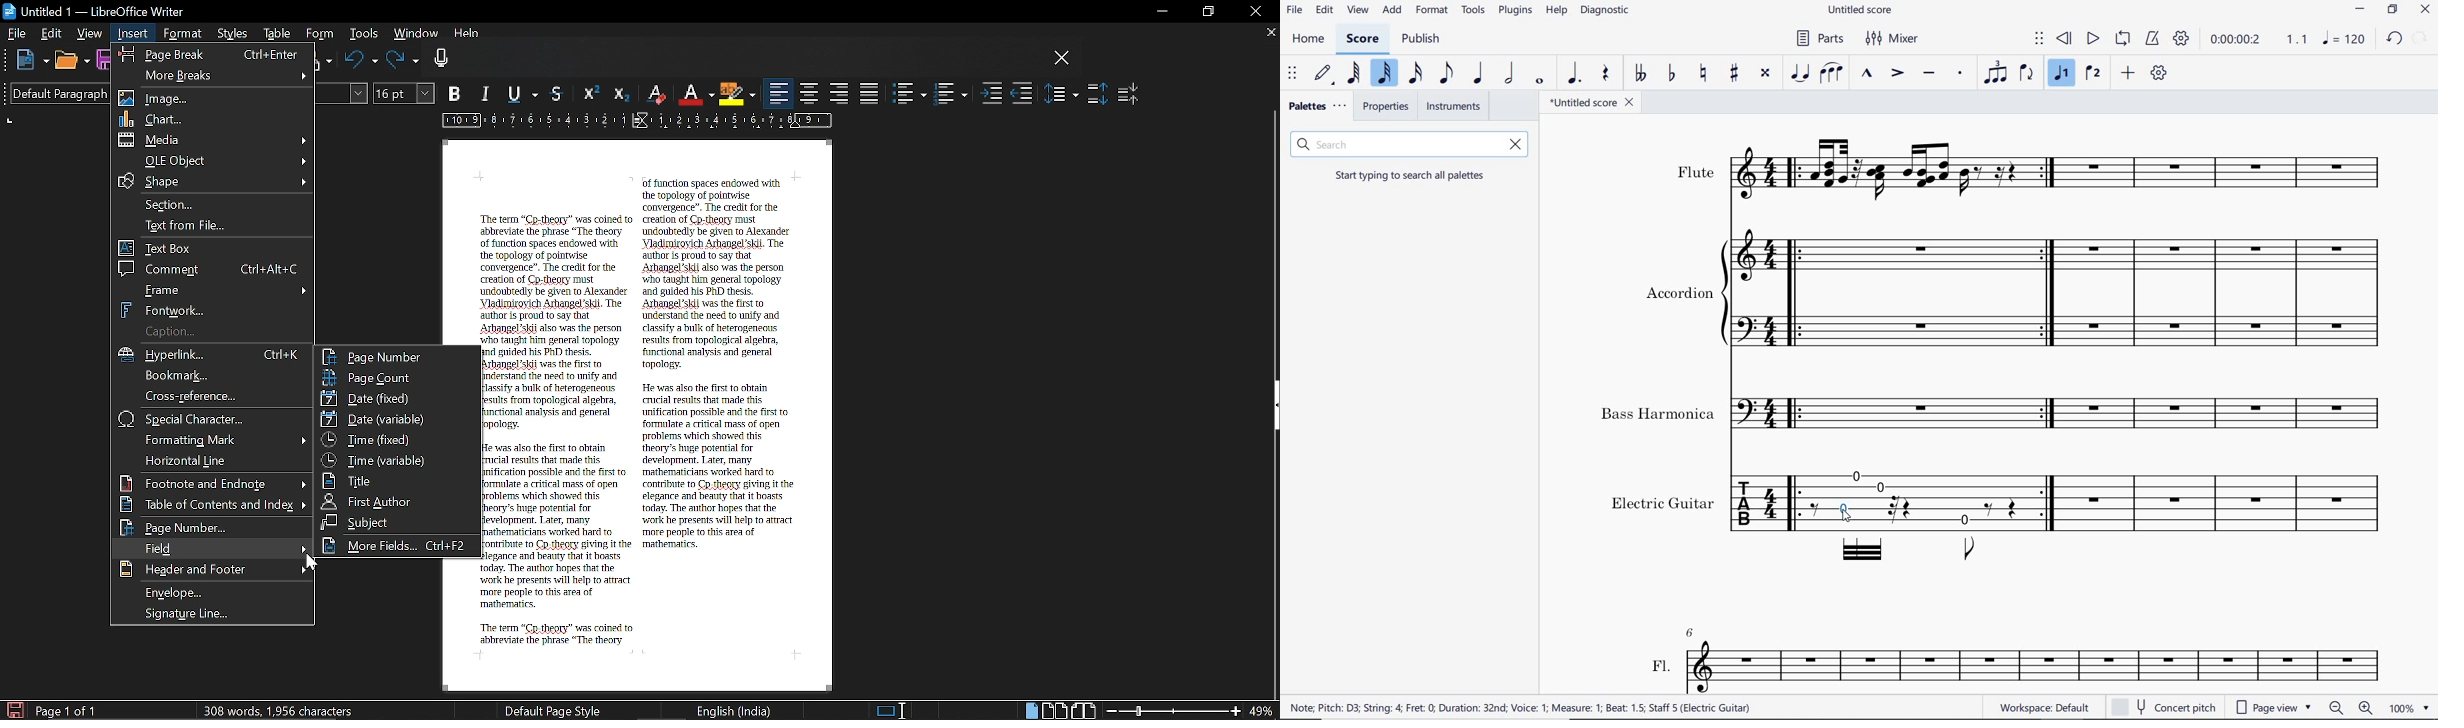  Describe the element at coordinates (1383, 72) in the screenshot. I see `32nd note` at that location.